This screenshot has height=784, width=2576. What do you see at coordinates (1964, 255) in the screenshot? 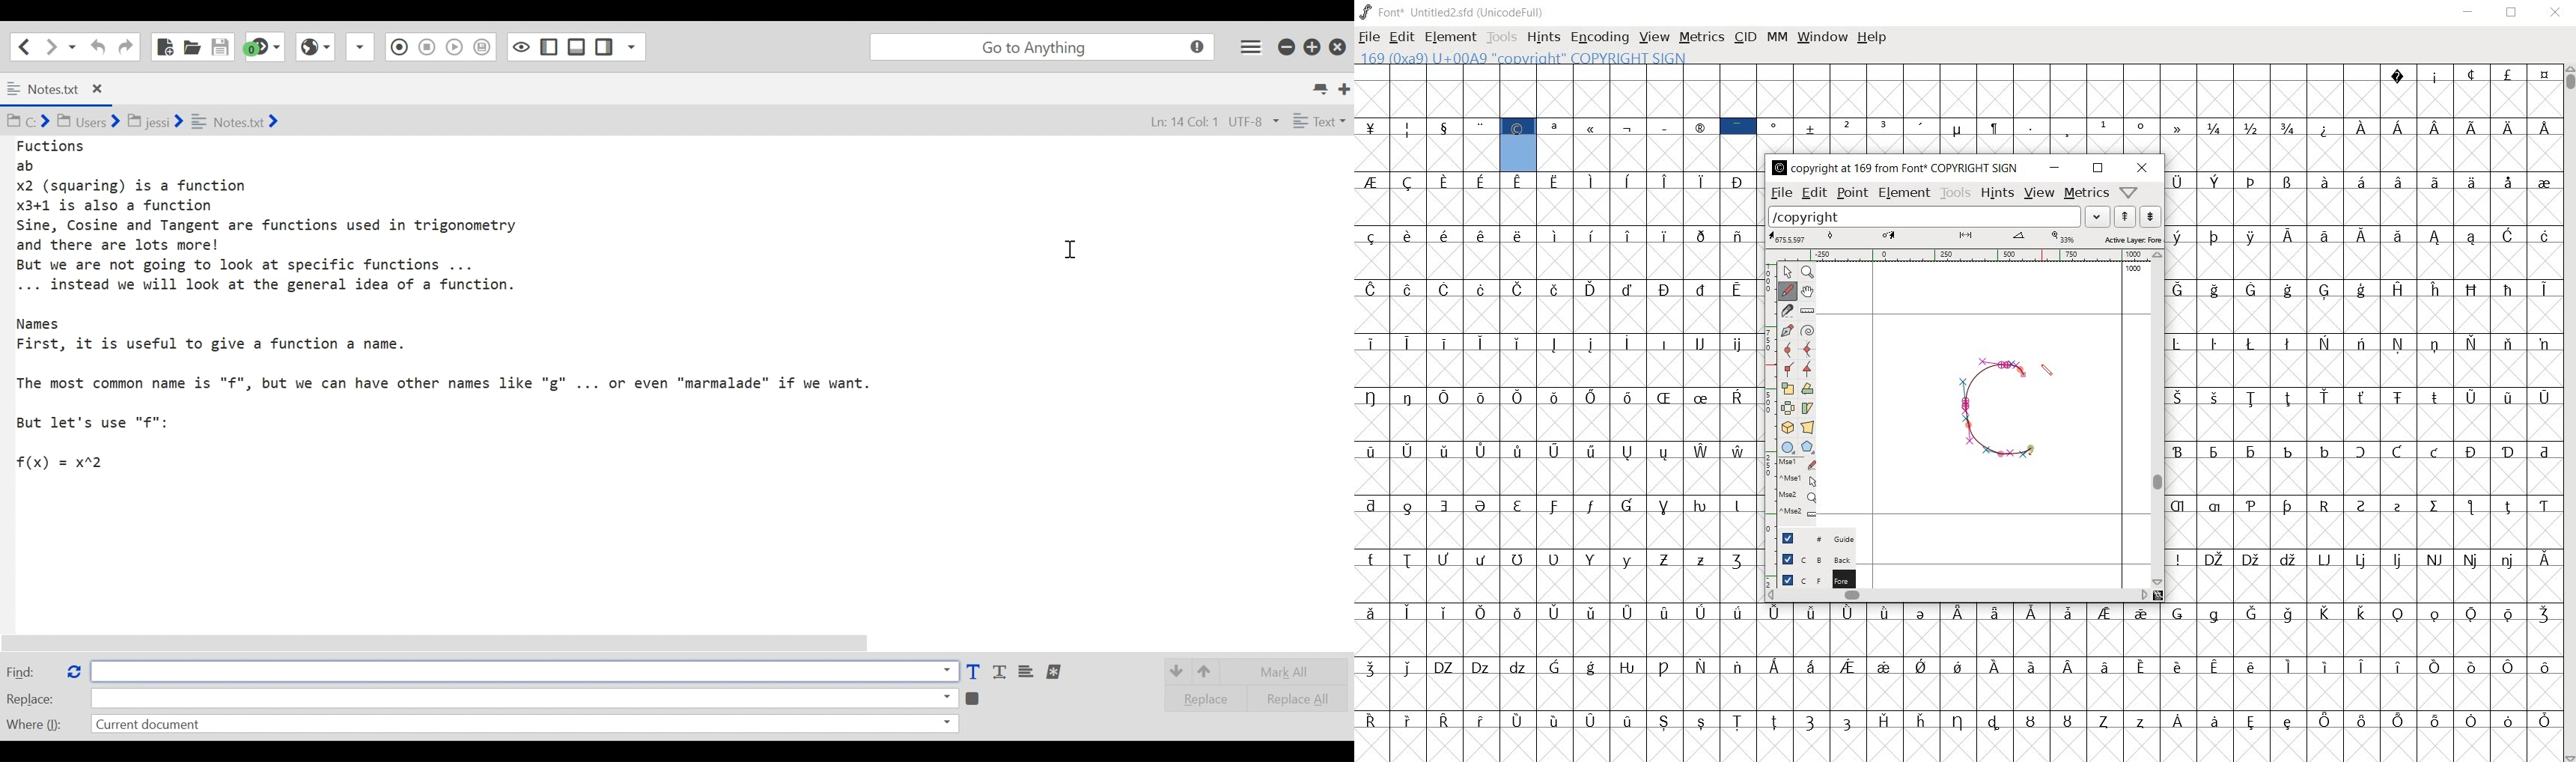
I see `ruler` at bounding box center [1964, 255].